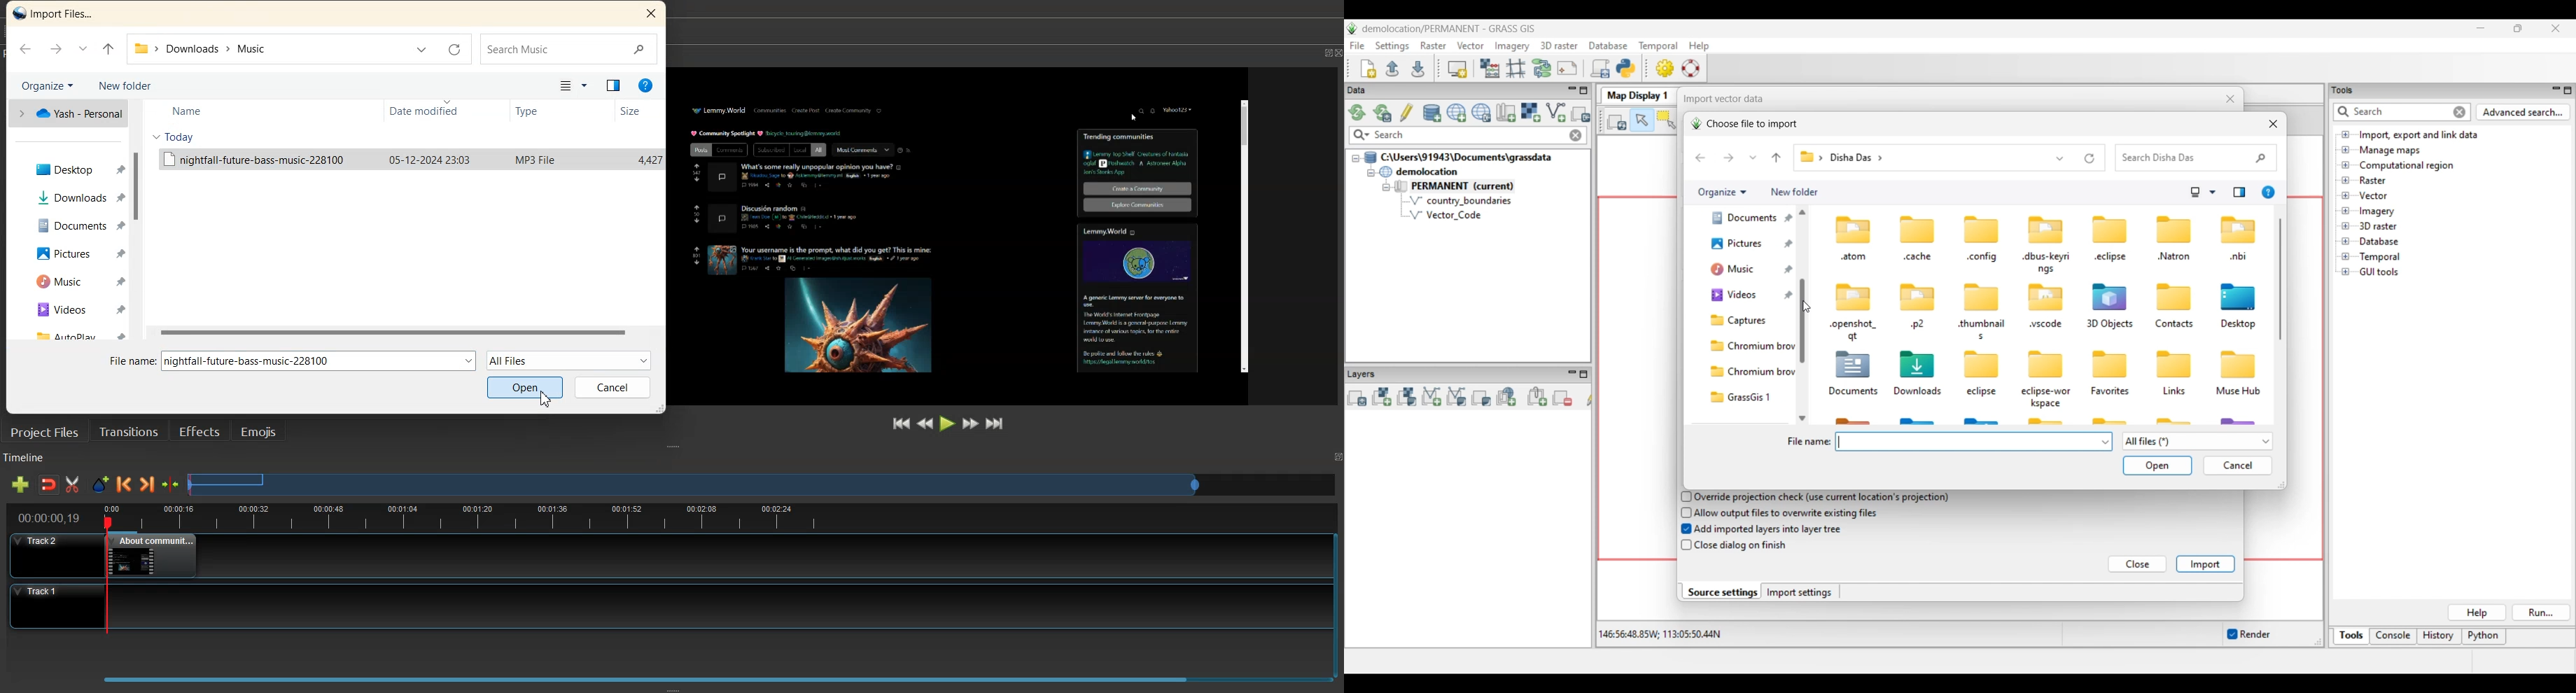 The width and height of the screenshot is (2576, 700). I want to click on Change your view, so click(573, 86).